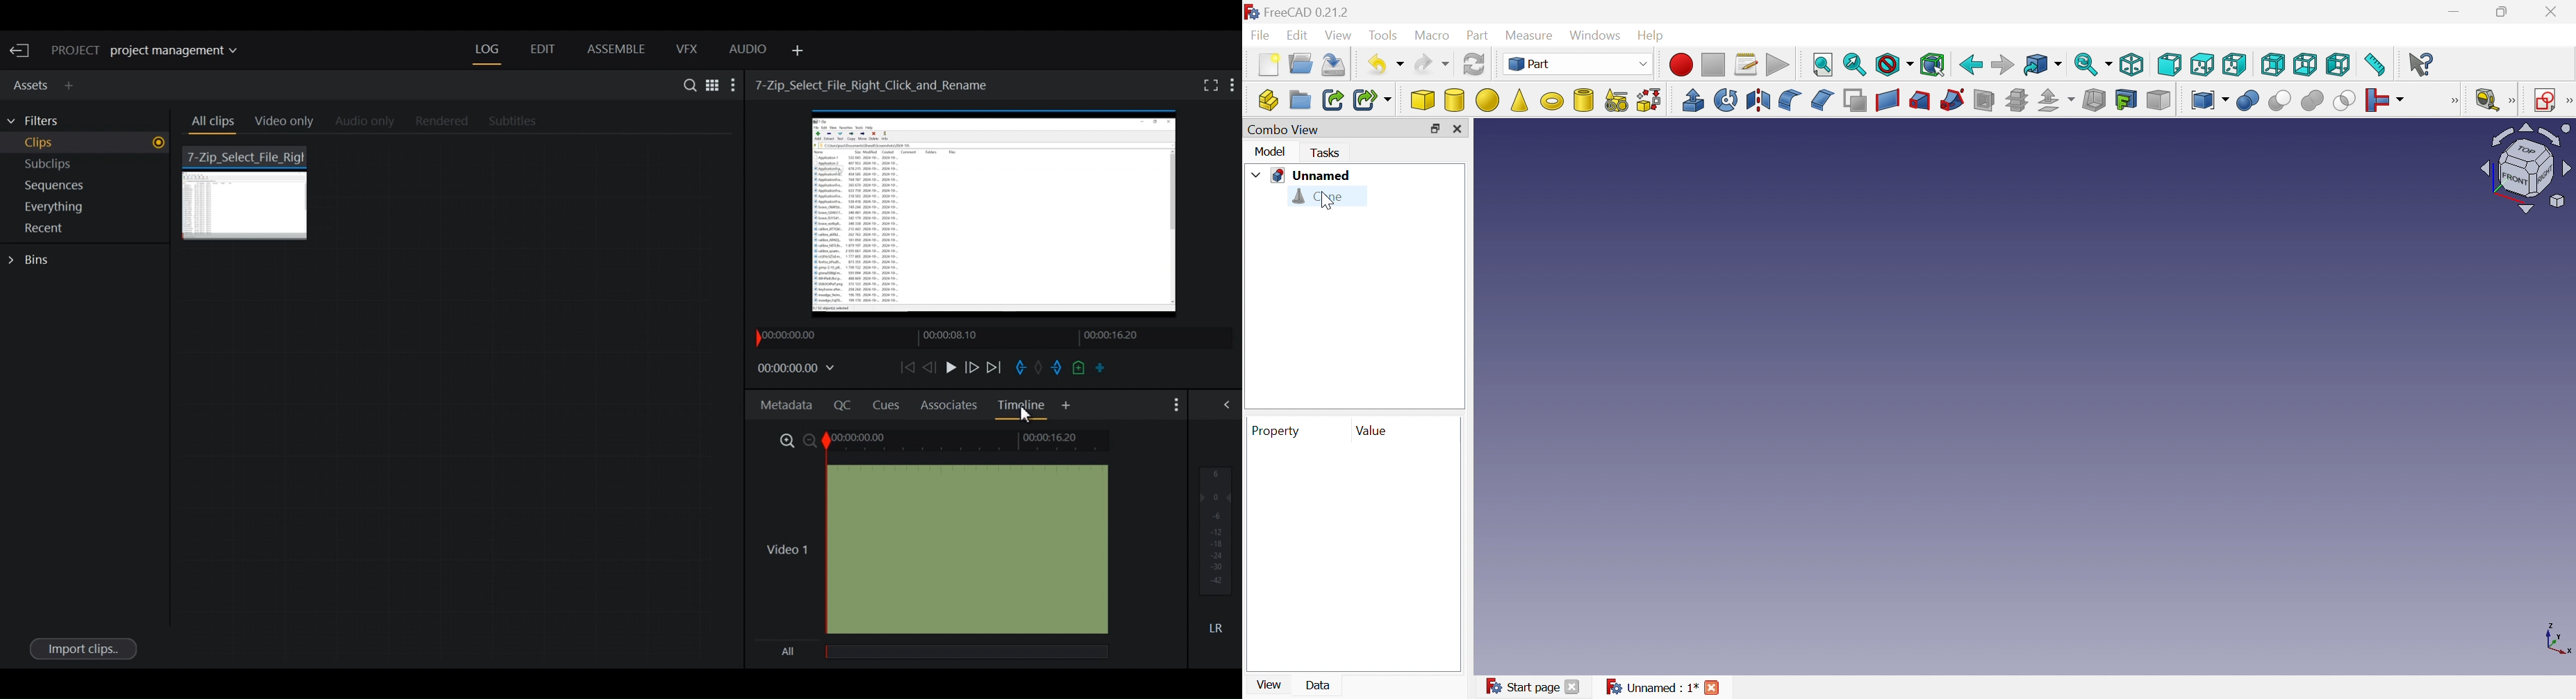 The height and width of the screenshot is (700, 2576). I want to click on Create primitives, so click(1615, 100).